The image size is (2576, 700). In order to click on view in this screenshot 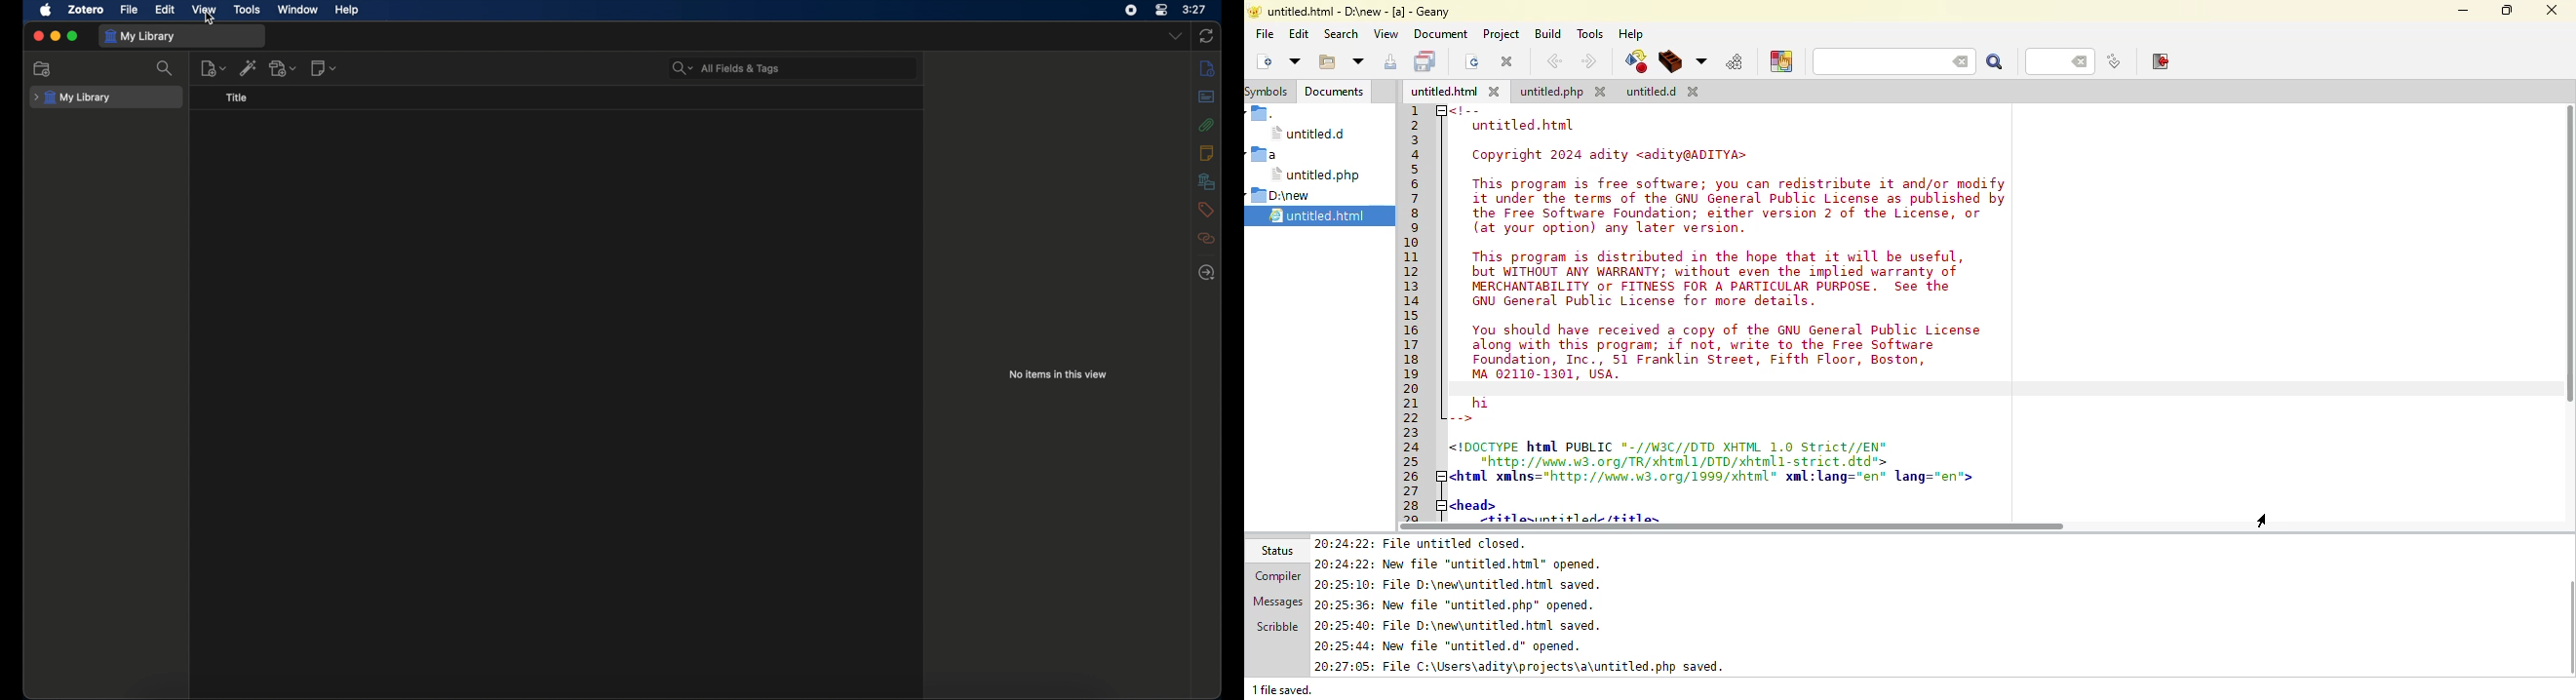, I will do `click(205, 10)`.